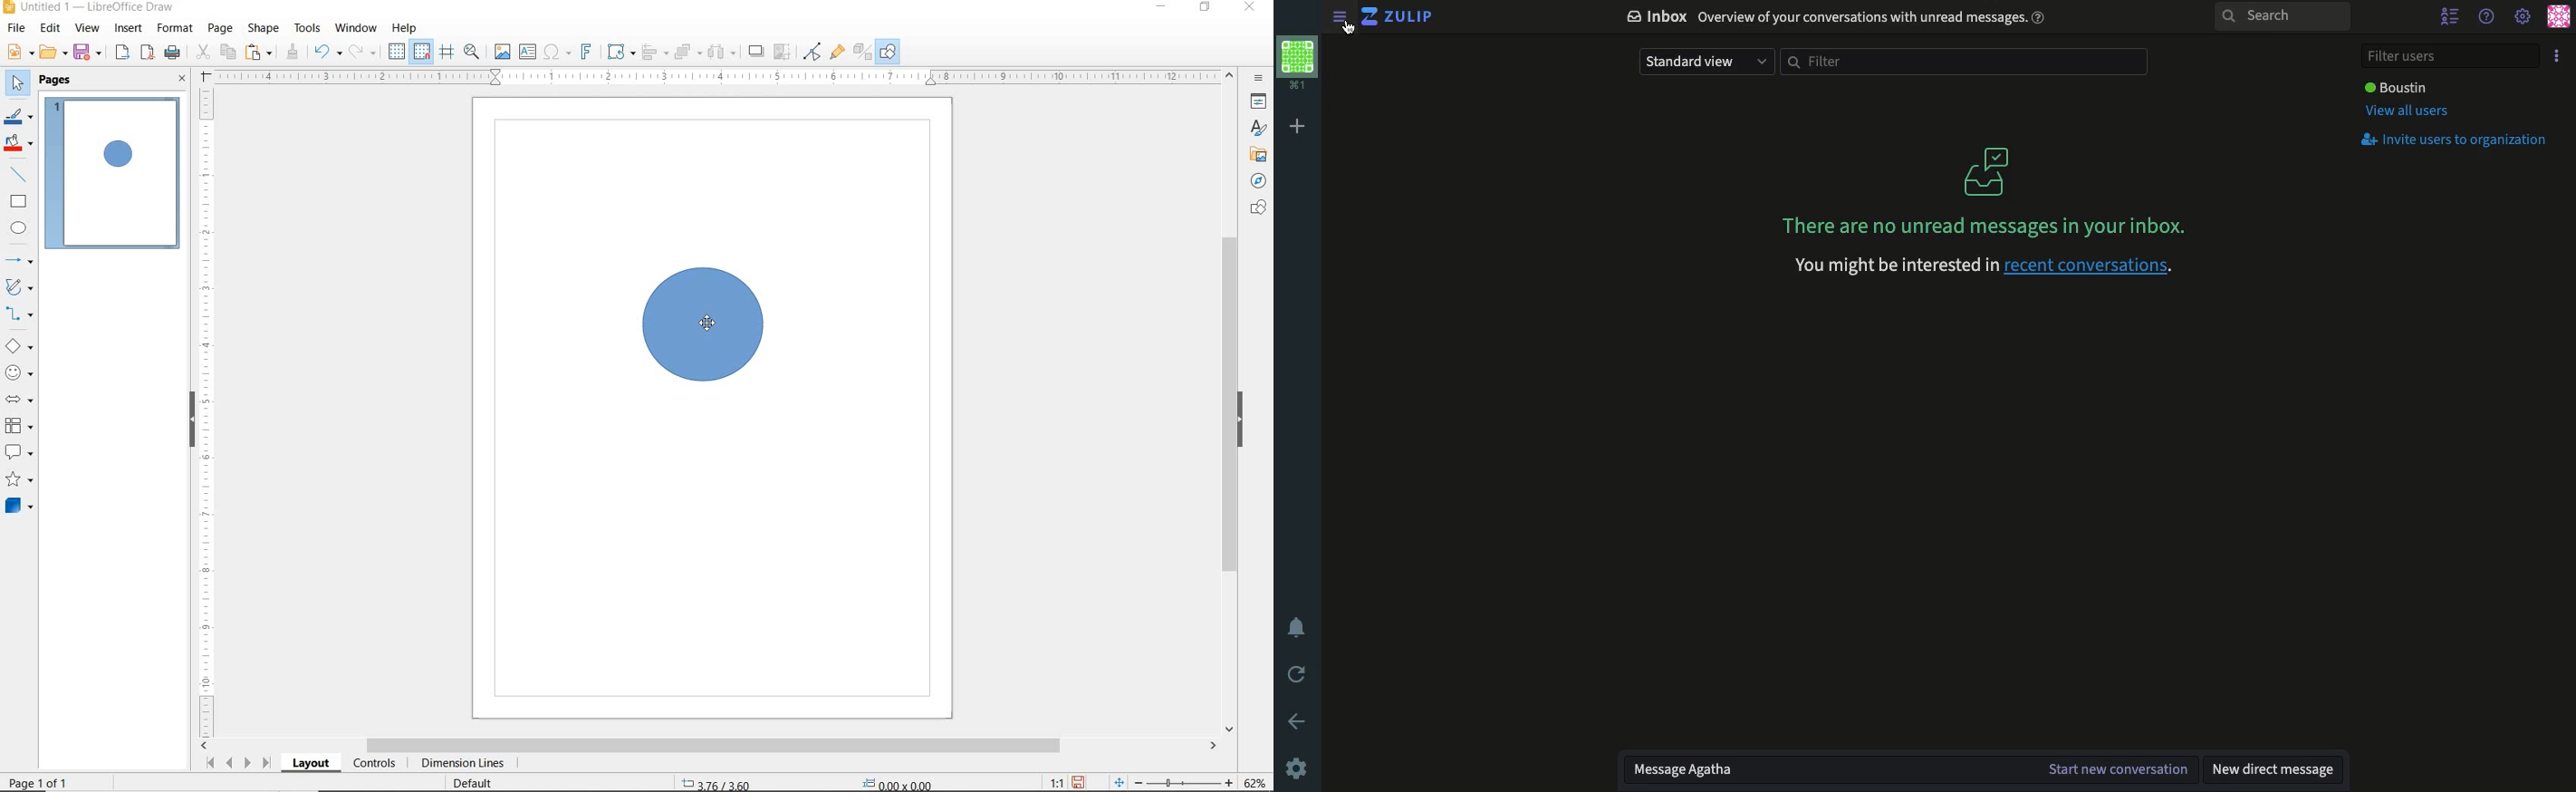 The height and width of the screenshot is (812, 2576). I want to click on Next page, so click(248, 762).